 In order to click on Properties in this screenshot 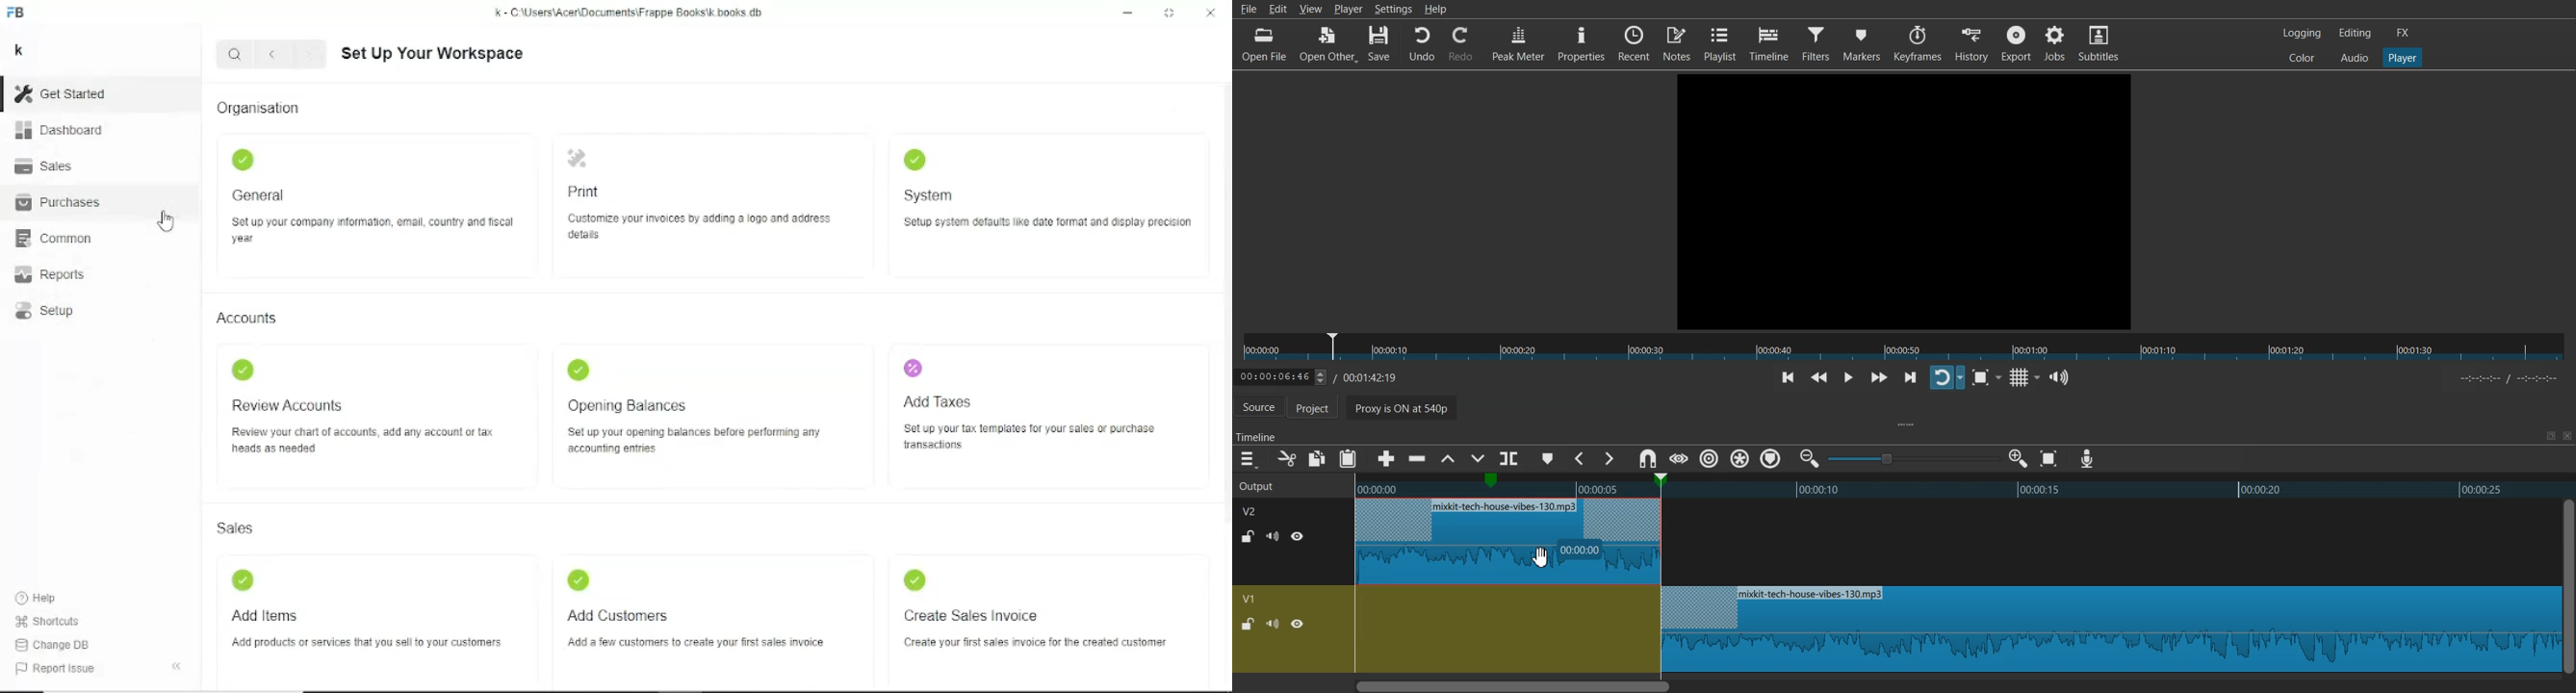, I will do `click(1581, 43)`.